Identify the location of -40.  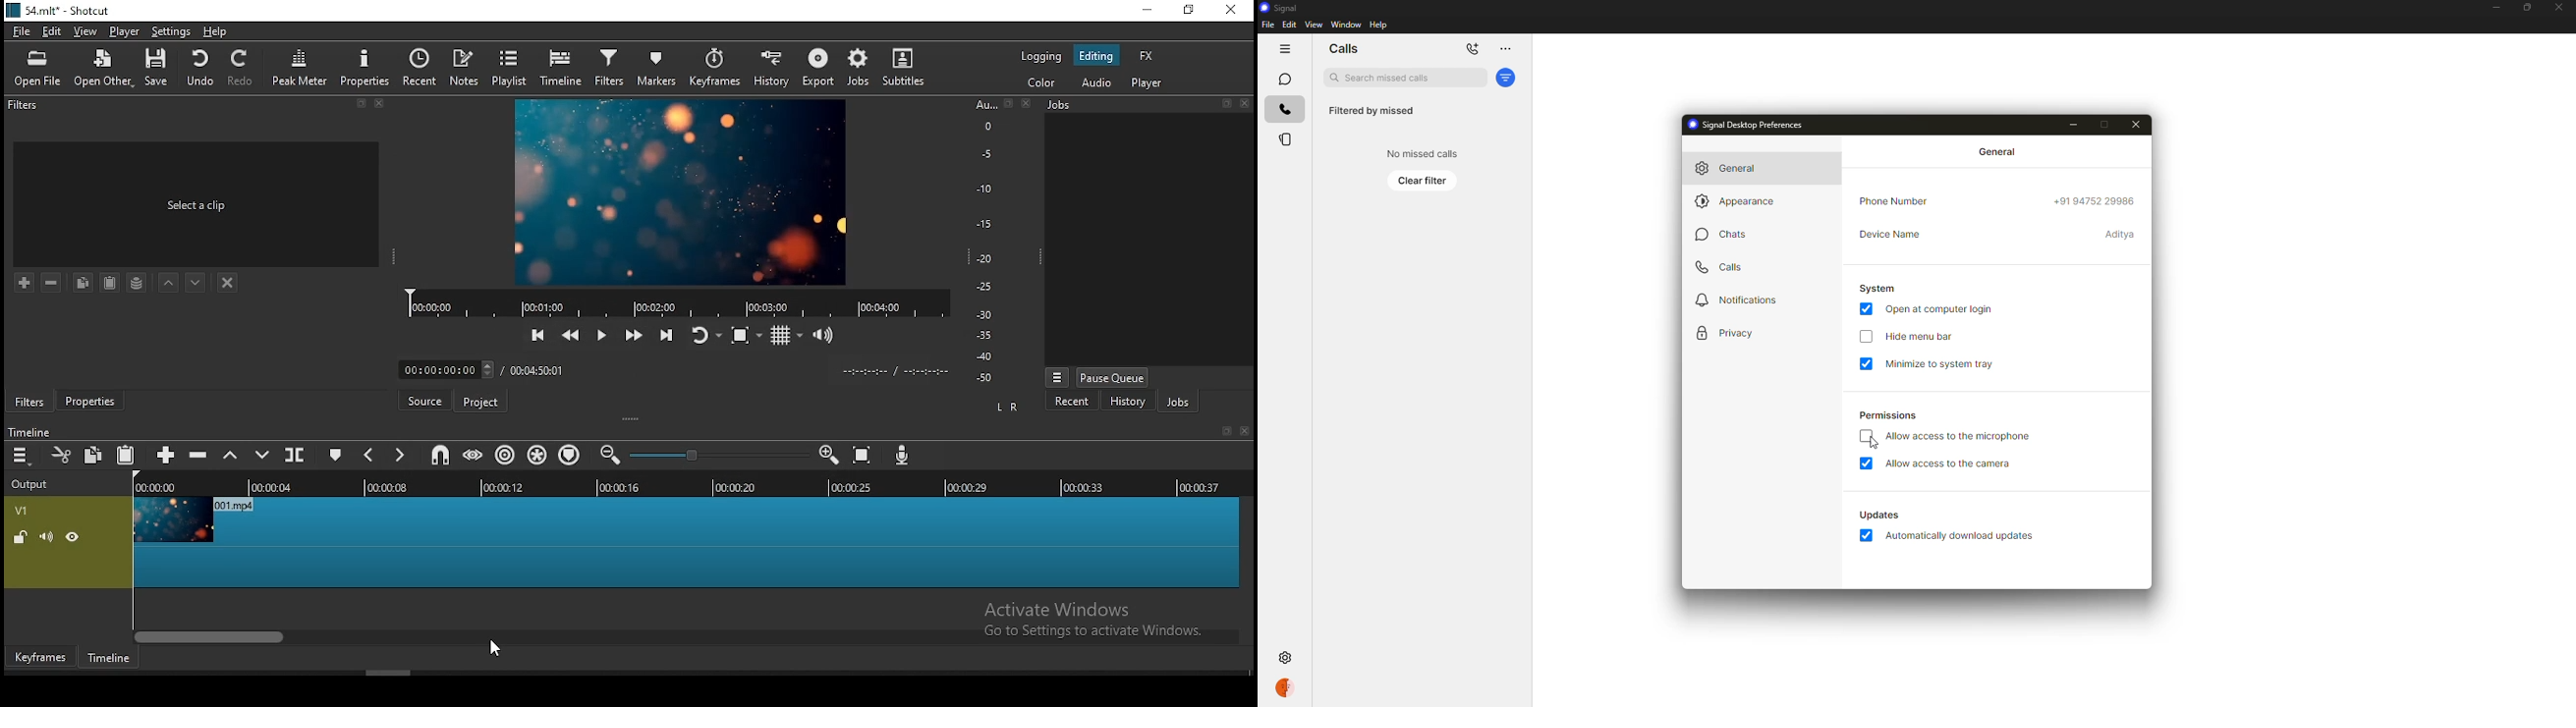
(984, 356).